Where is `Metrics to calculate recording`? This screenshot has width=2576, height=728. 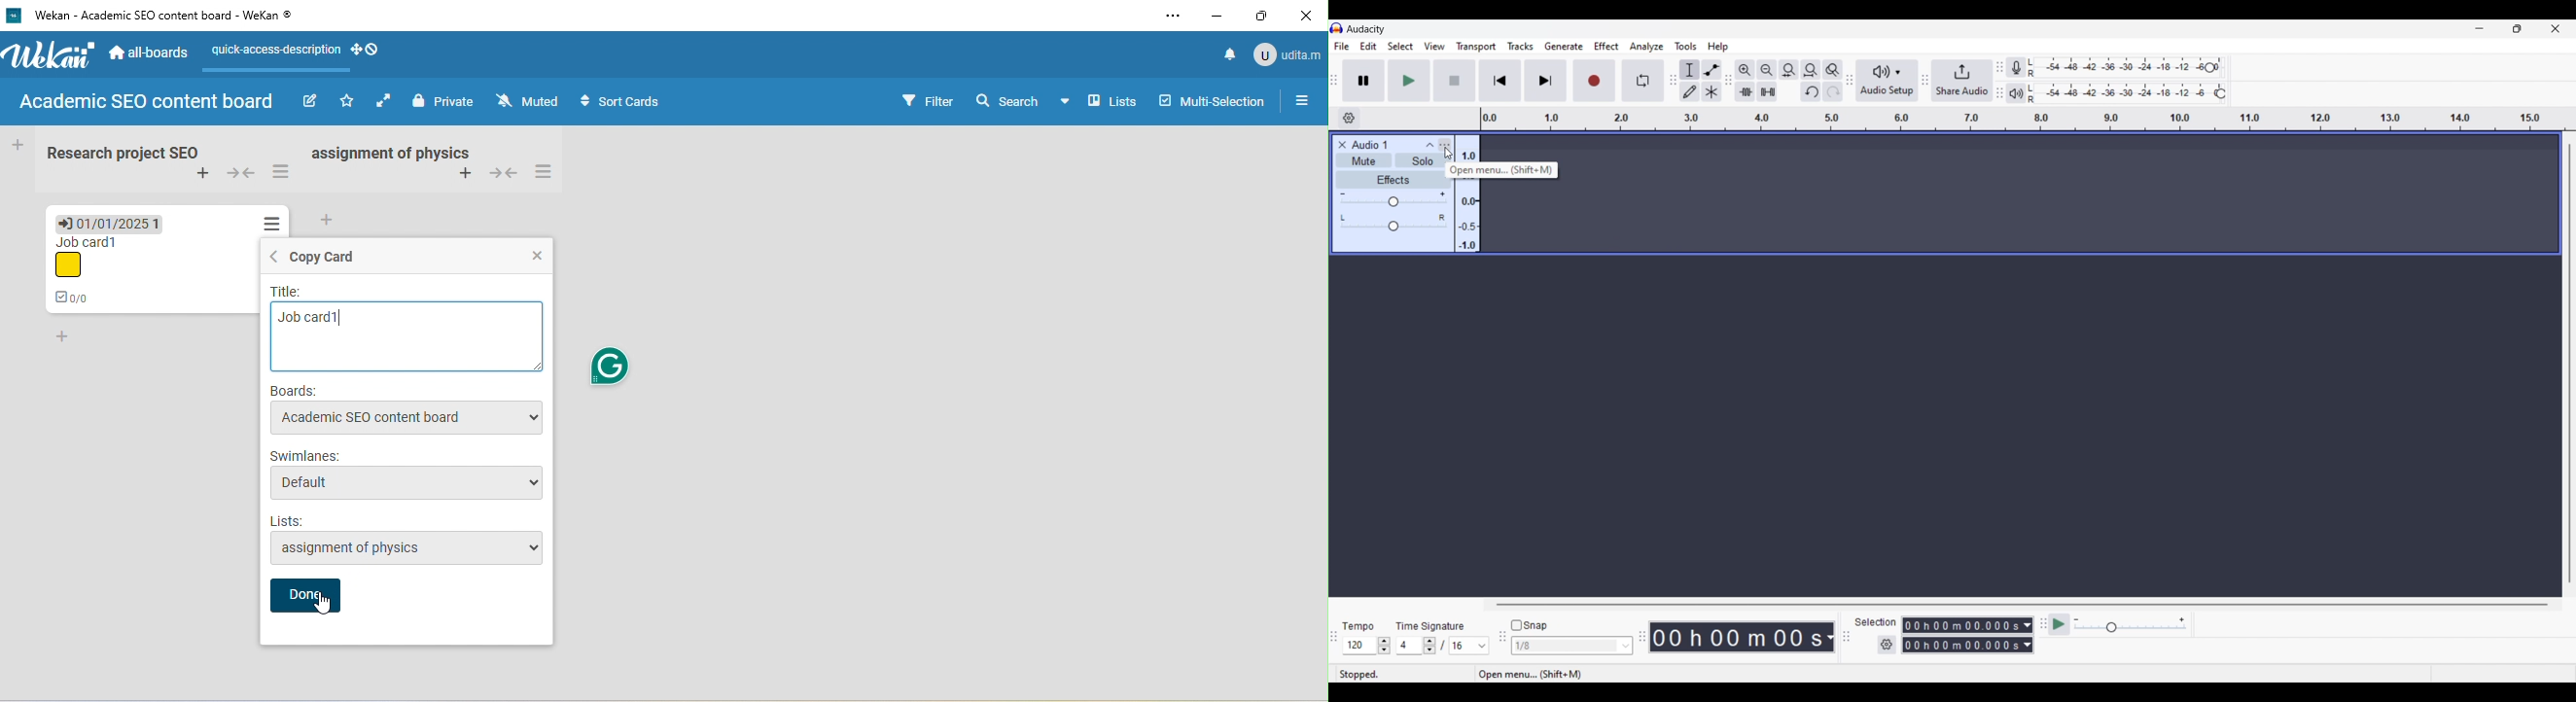
Metrics to calculate recording is located at coordinates (1830, 637).